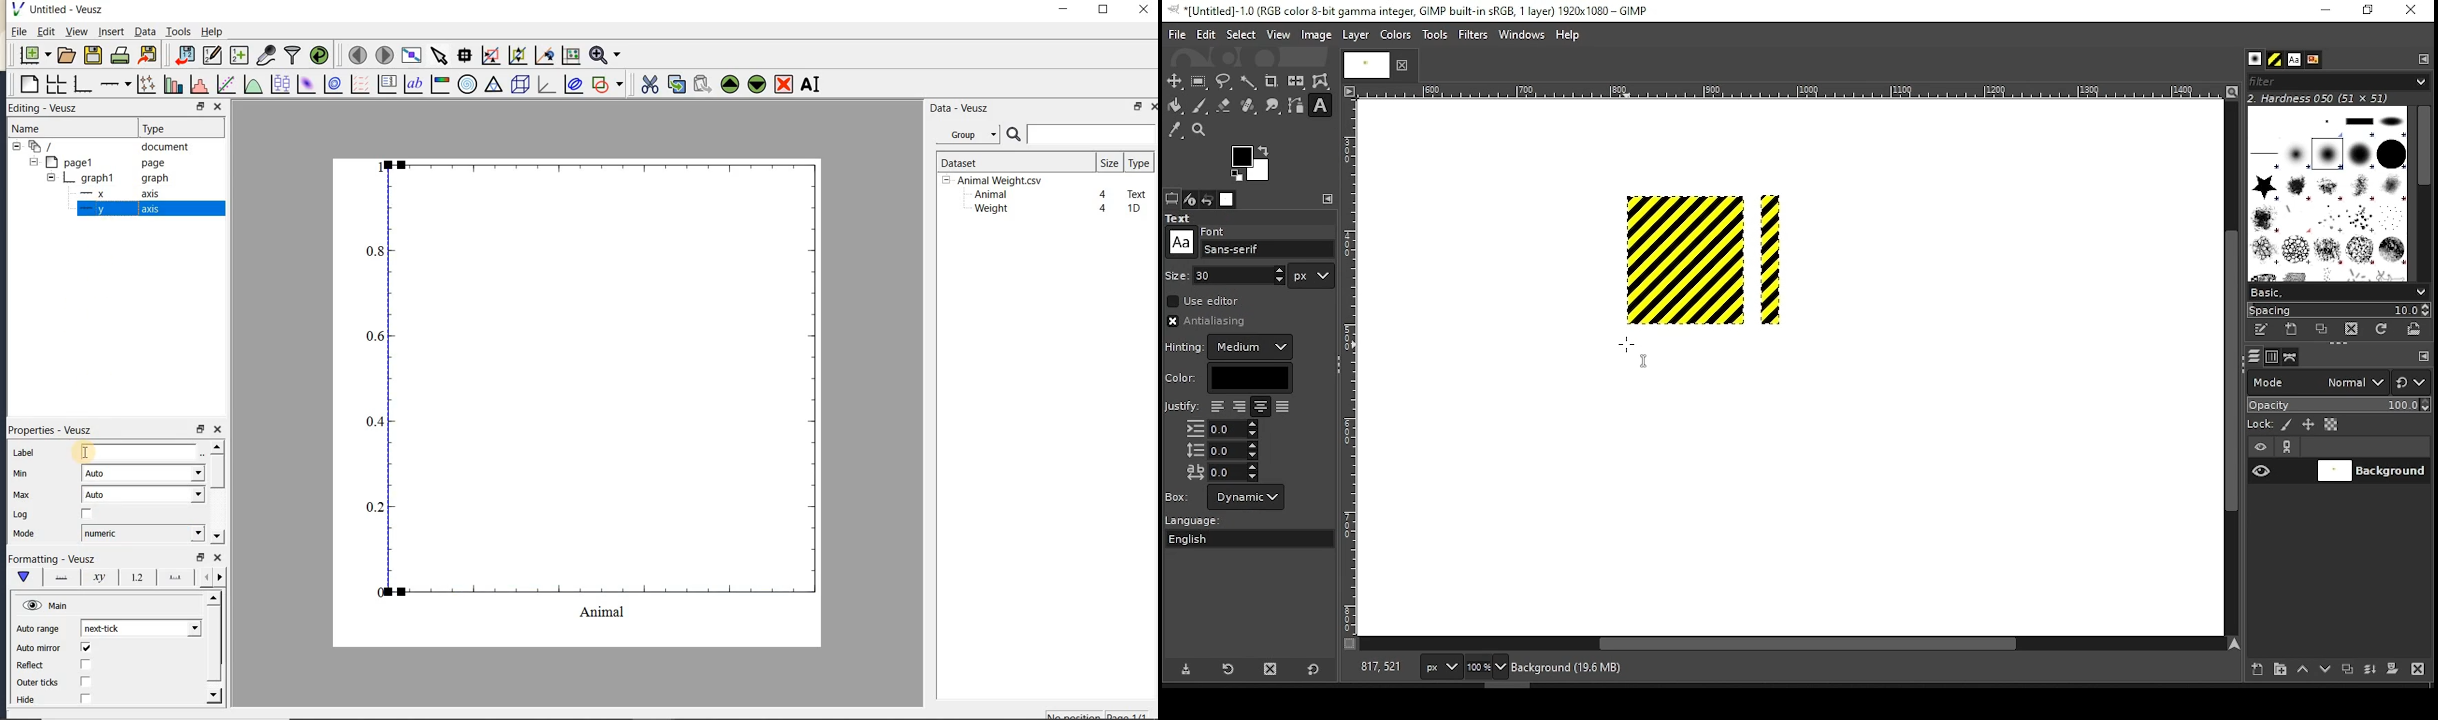 The image size is (2464, 728). I want to click on duplicate layer, so click(2350, 671).